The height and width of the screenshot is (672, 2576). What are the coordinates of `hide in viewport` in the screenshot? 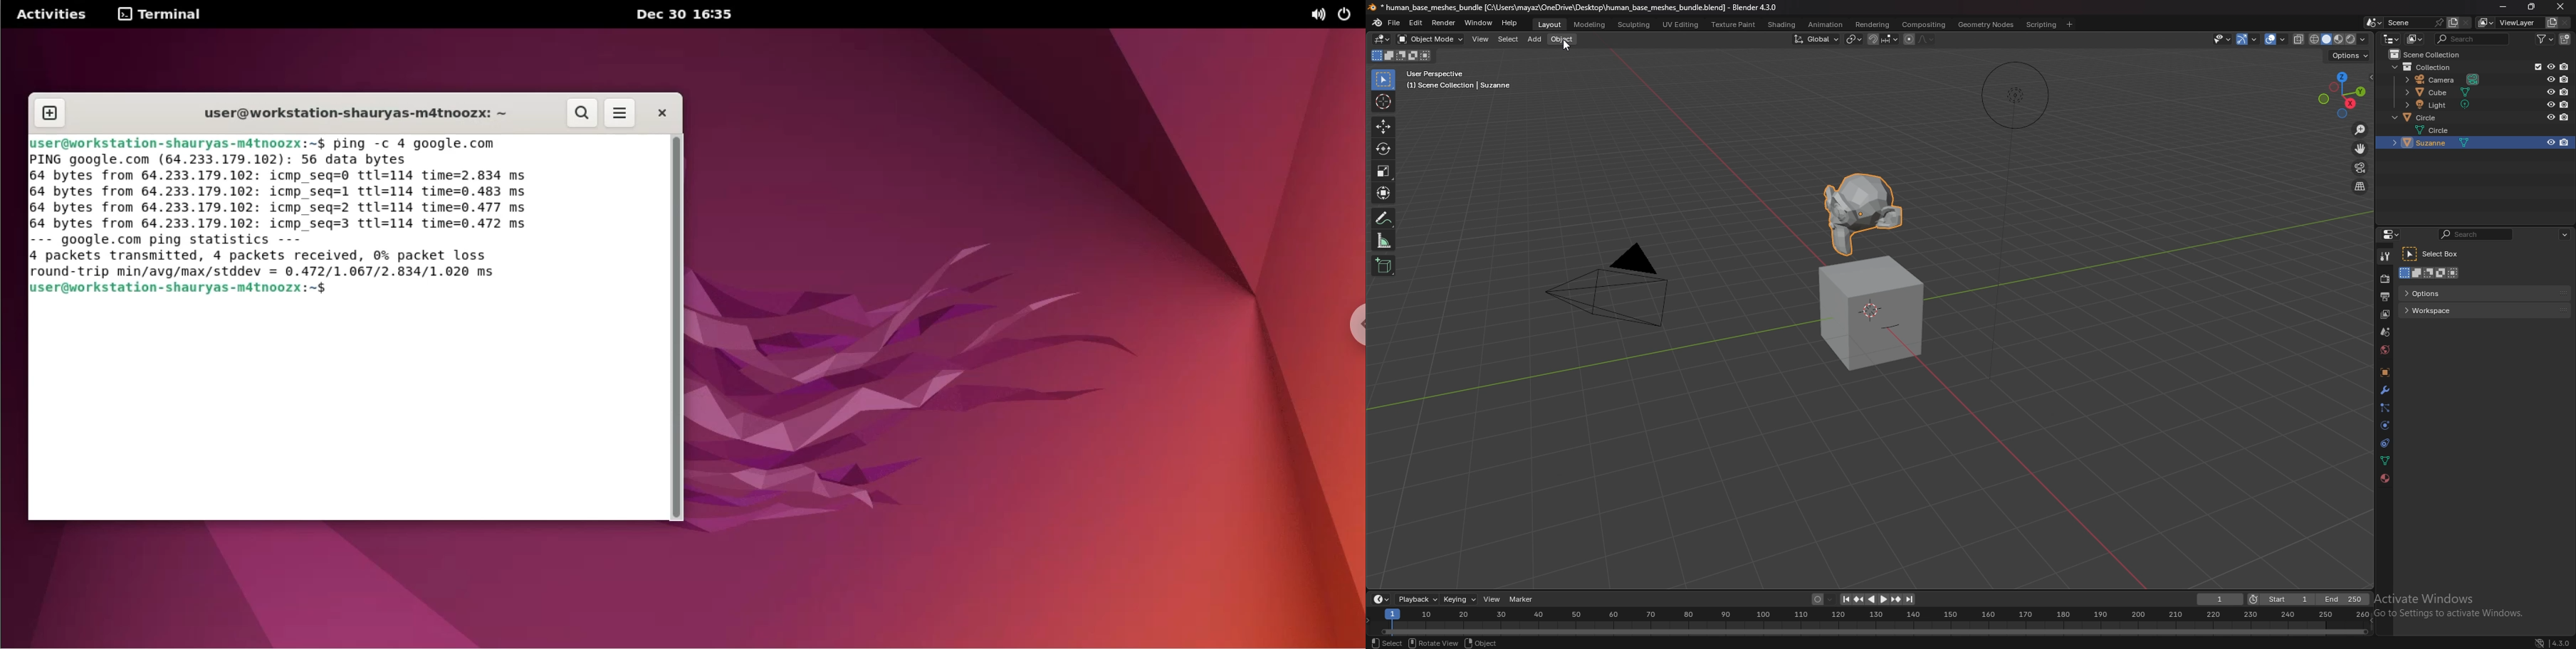 It's located at (2550, 142).